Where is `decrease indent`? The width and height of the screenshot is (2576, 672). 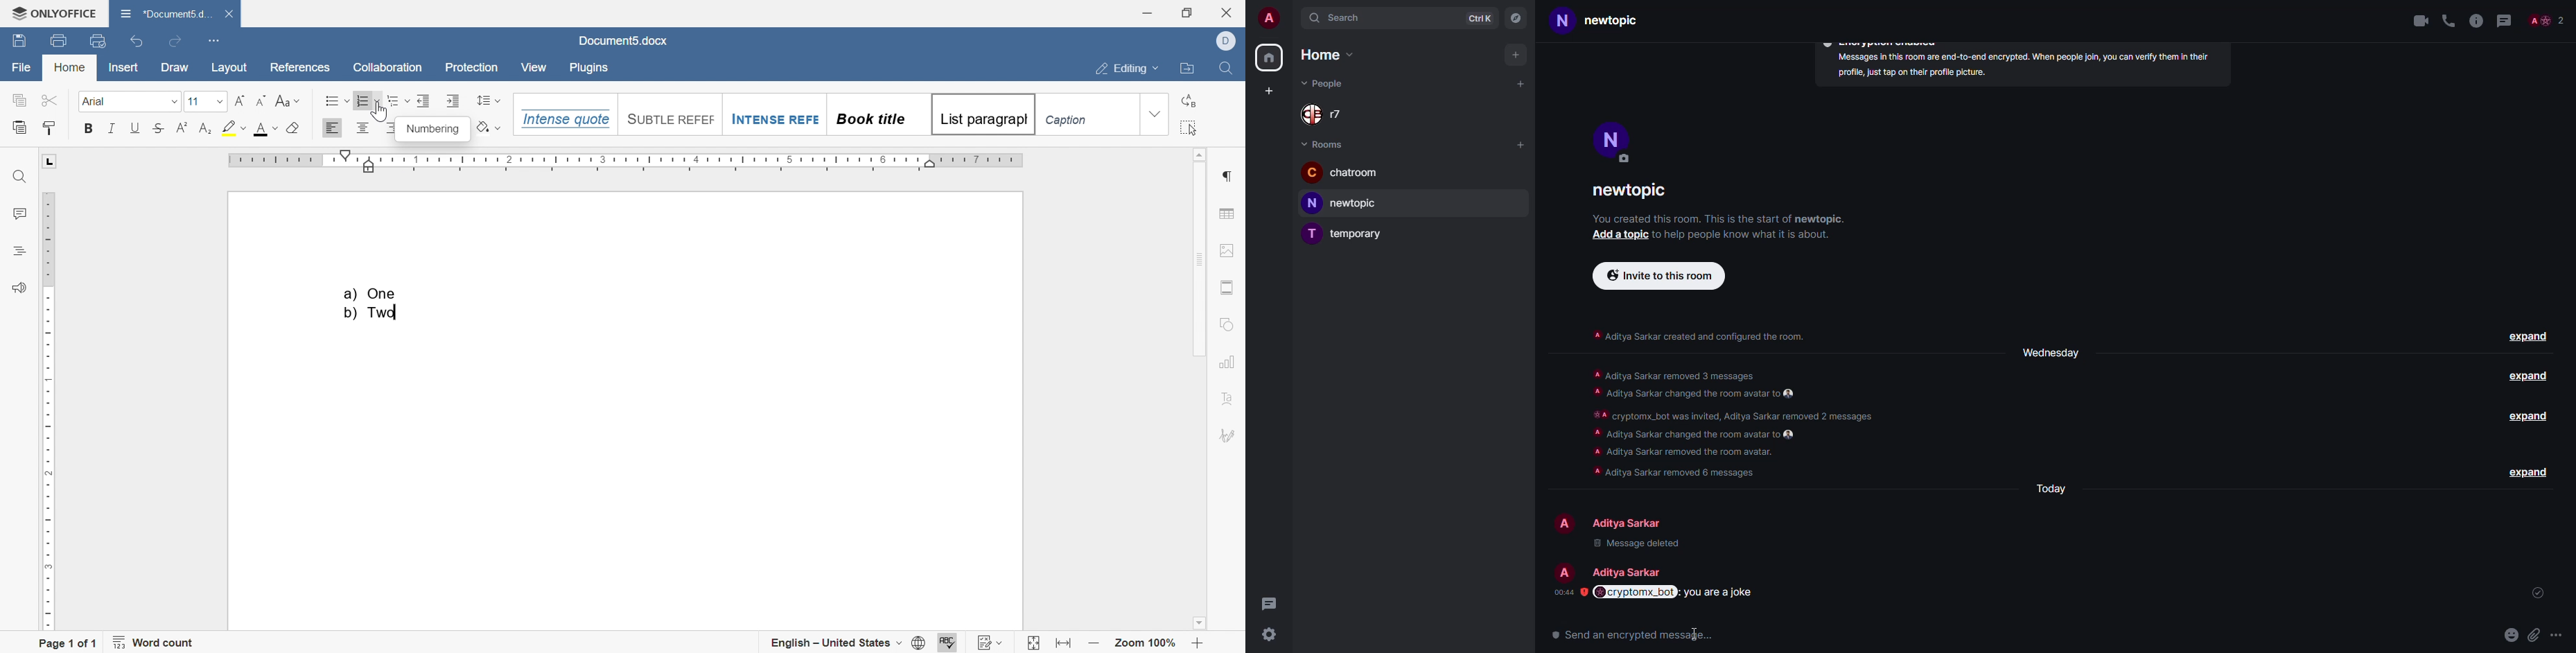
decrease indent is located at coordinates (422, 99).